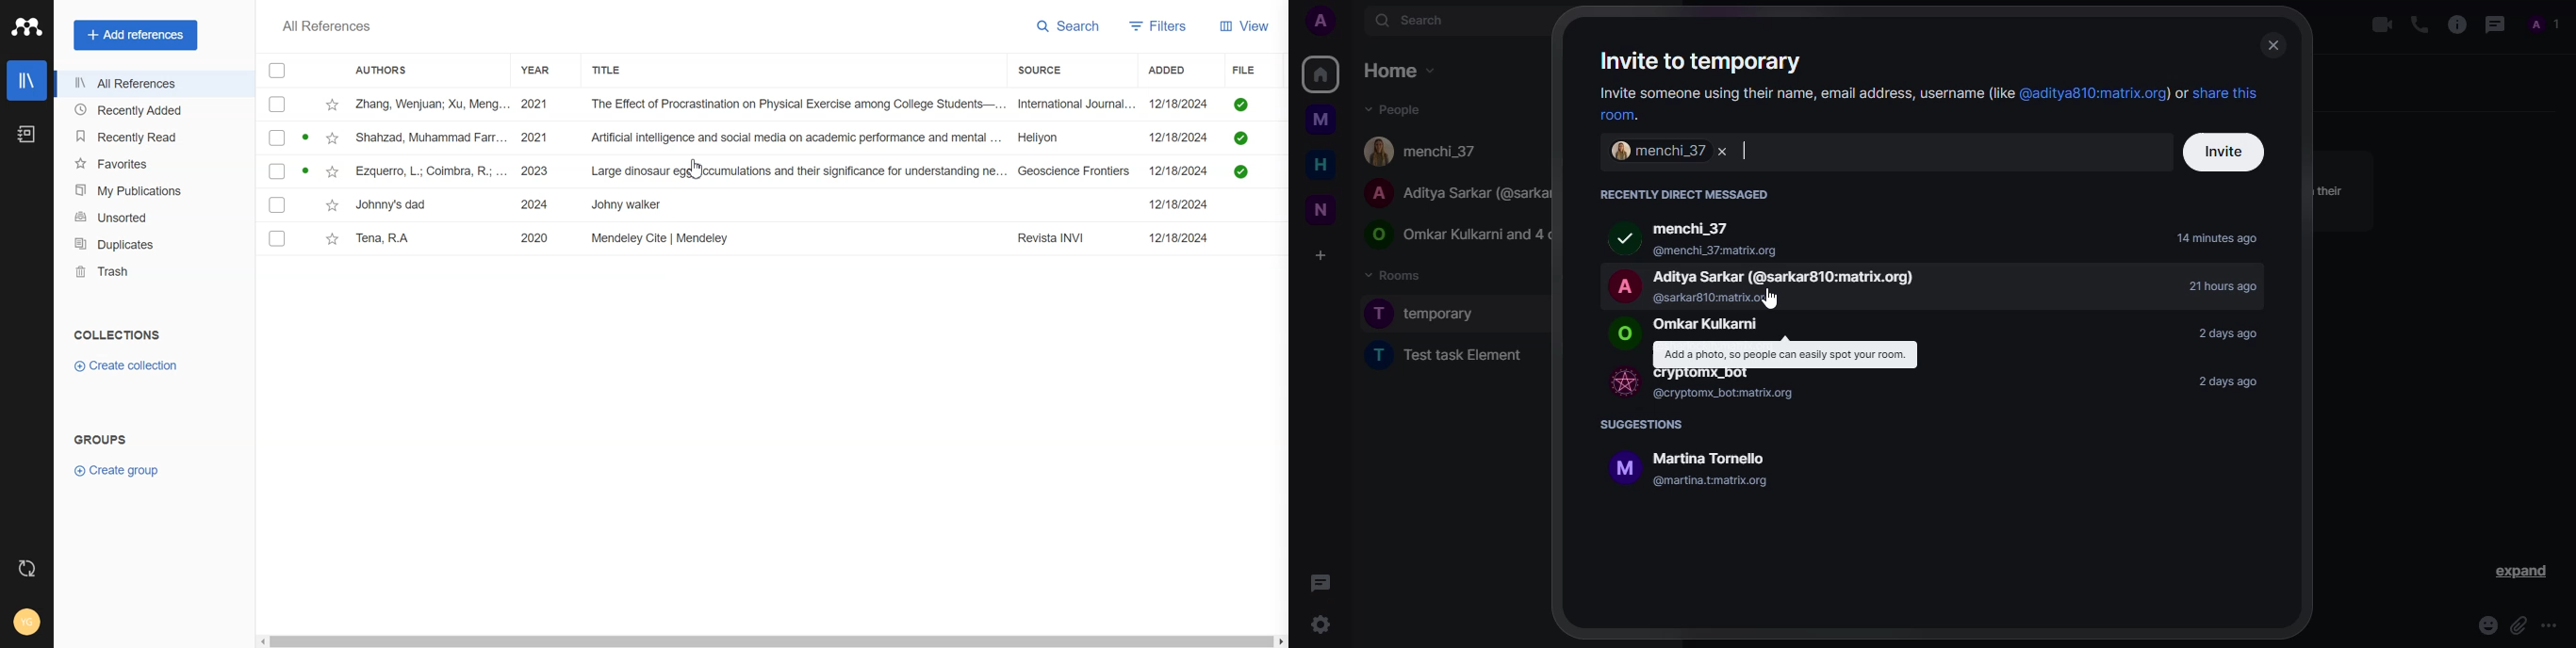  I want to click on Profile picture, so click(1618, 469).